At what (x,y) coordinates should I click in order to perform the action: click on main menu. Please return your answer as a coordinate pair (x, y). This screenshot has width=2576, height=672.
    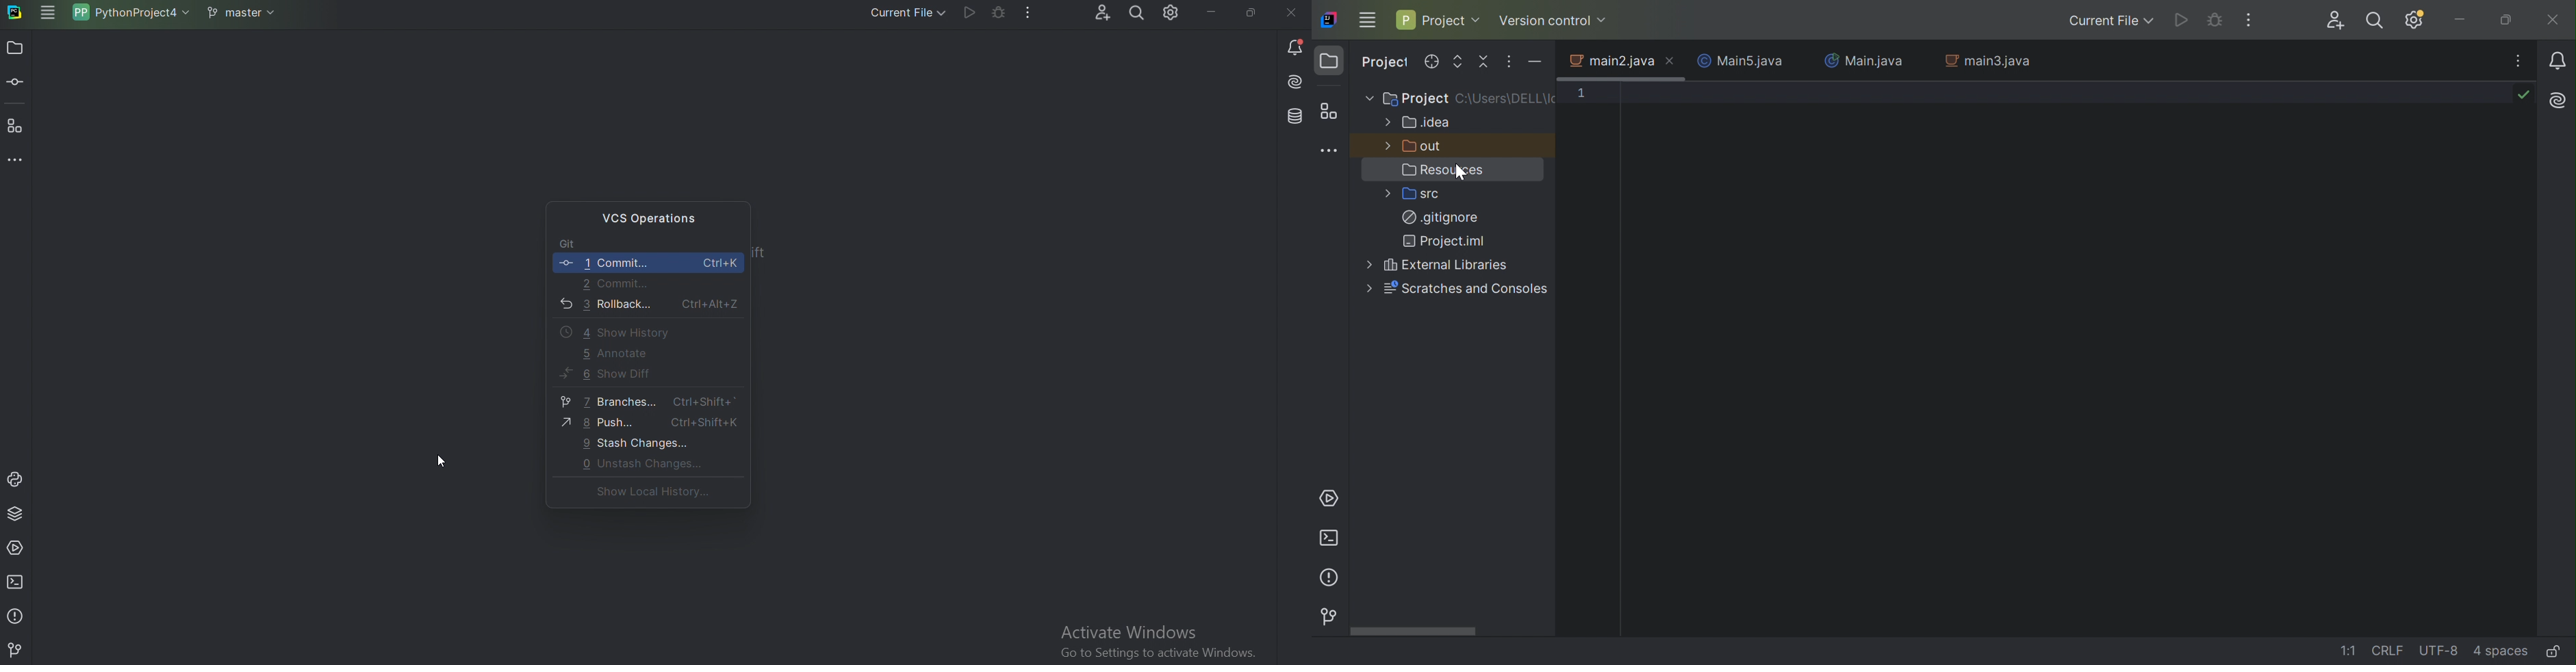
    Looking at the image, I should click on (46, 14).